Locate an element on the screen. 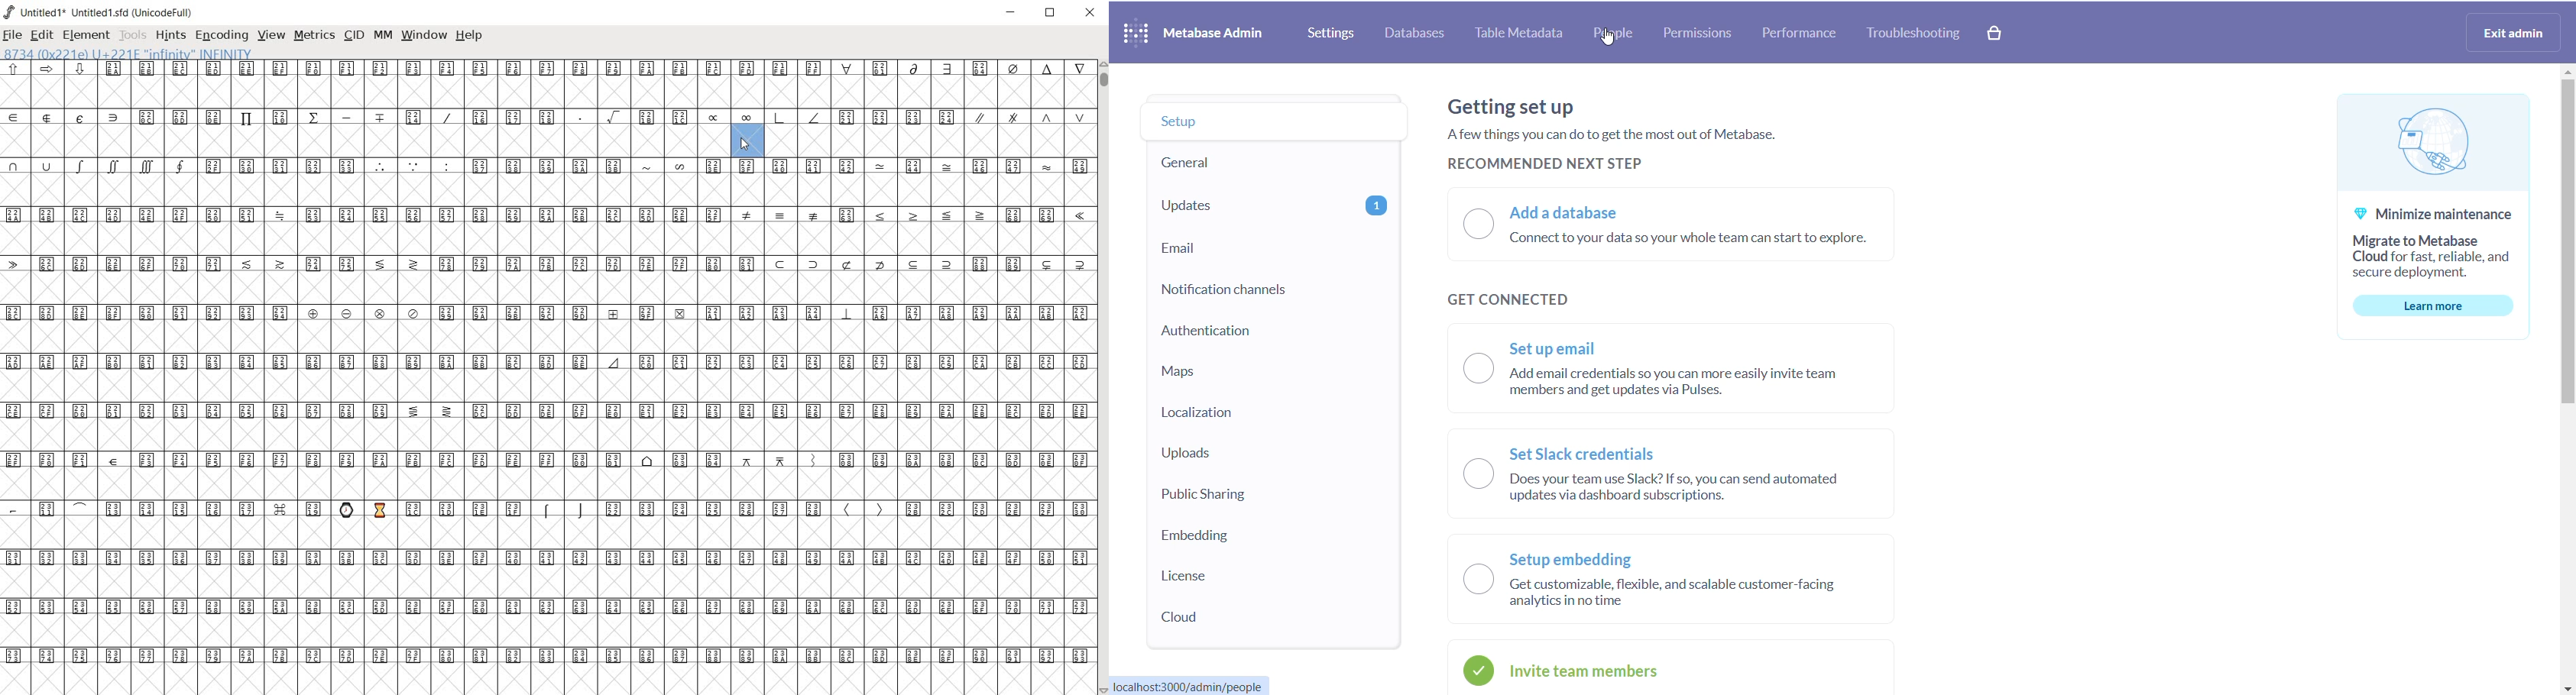 This screenshot has height=700, width=2576. edit is located at coordinates (41, 35).